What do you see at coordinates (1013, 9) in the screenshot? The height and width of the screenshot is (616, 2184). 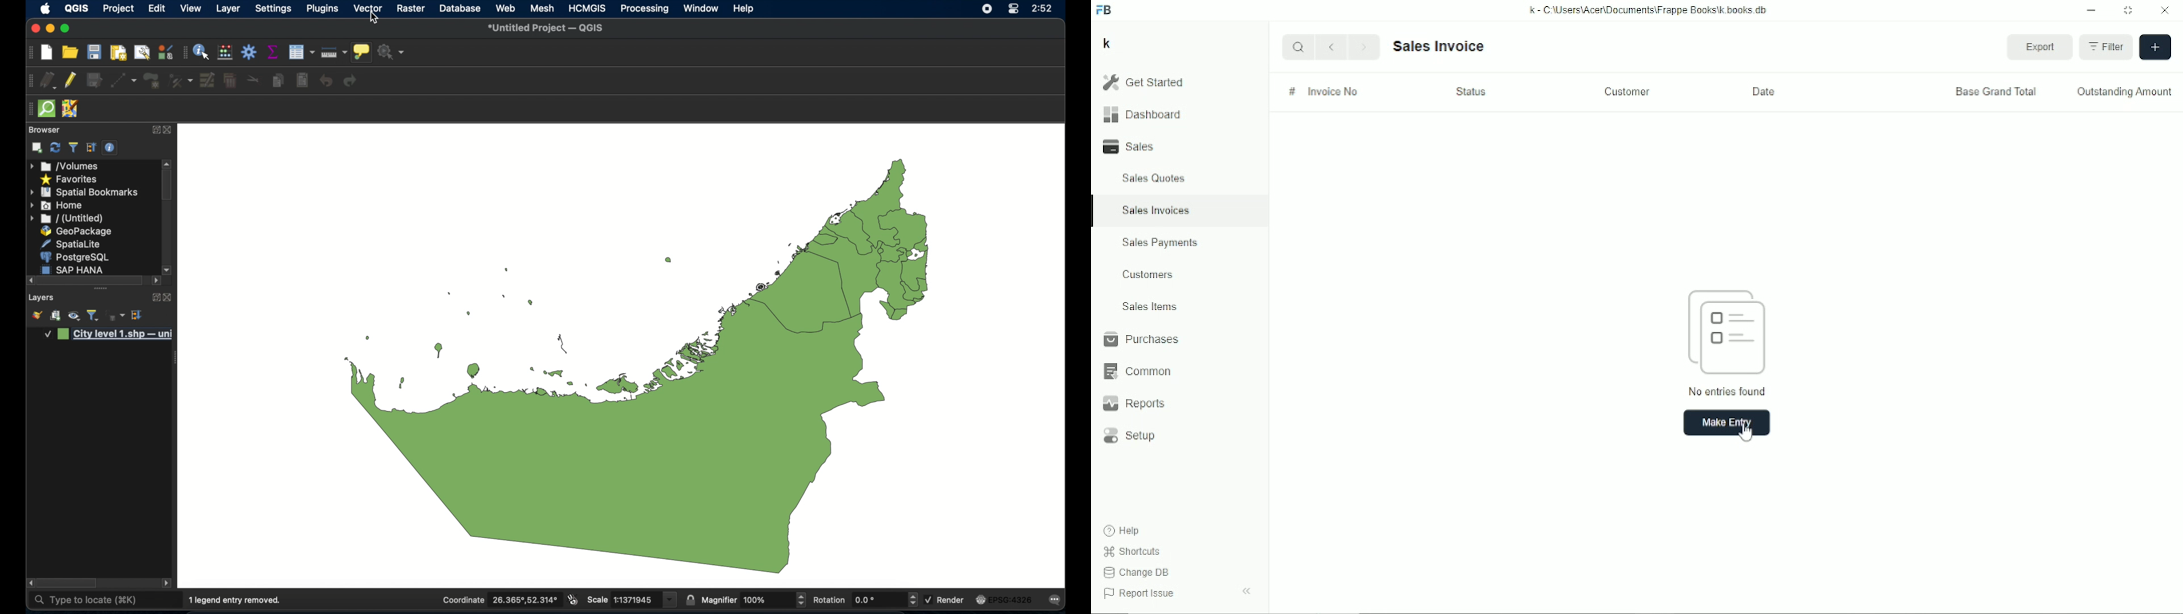 I see `control center` at bounding box center [1013, 9].